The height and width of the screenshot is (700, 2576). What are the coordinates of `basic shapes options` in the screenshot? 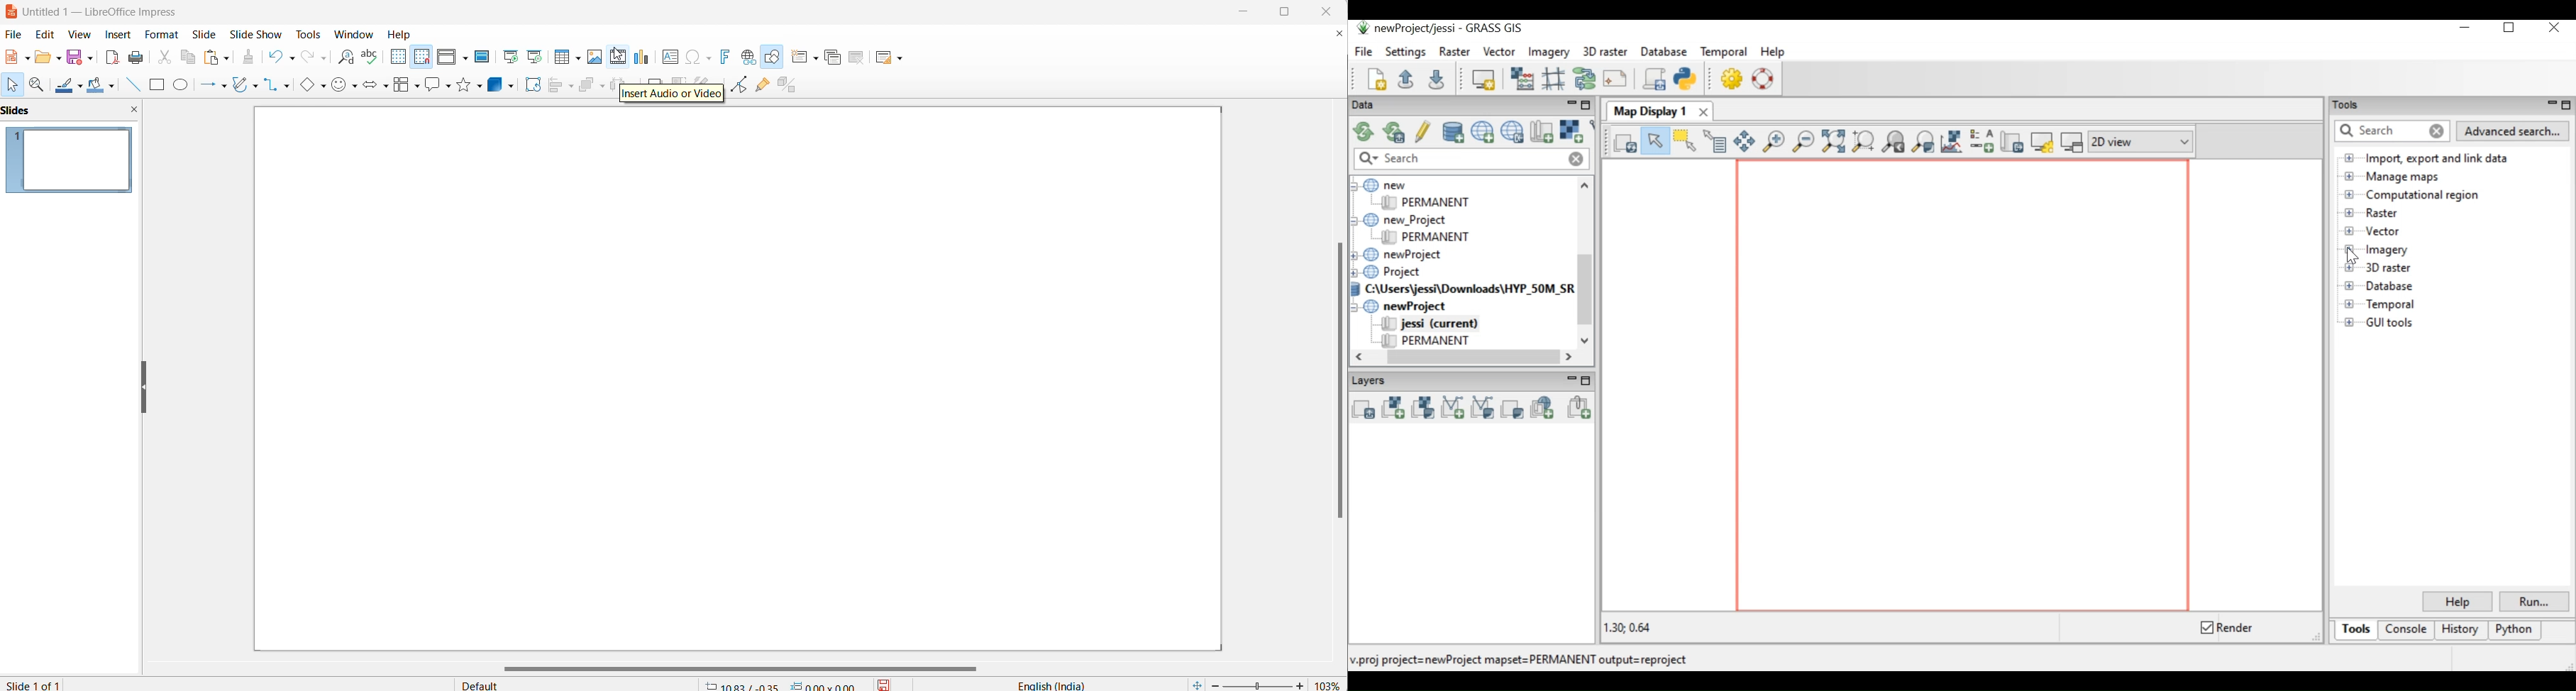 It's located at (325, 87).